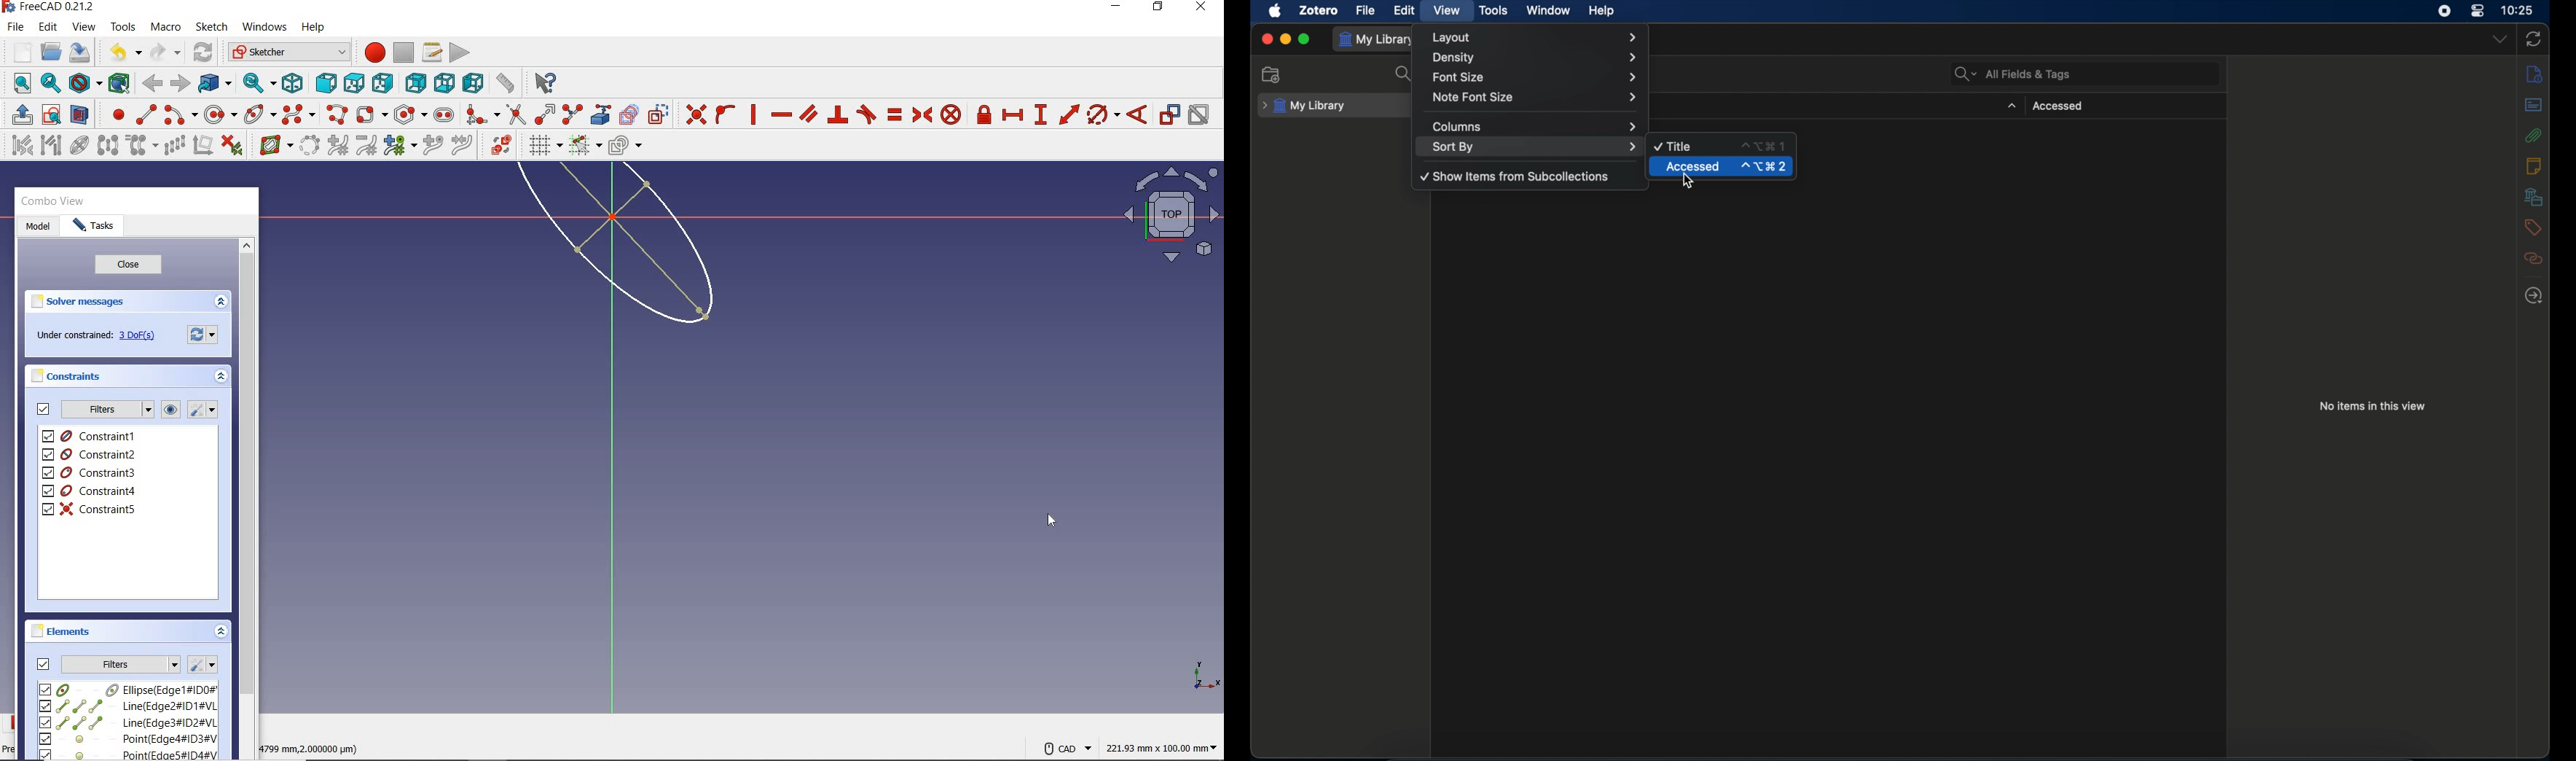 Image resolution: width=2576 pixels, height=784 pixels. I want to click on element1, so click(126, 689).